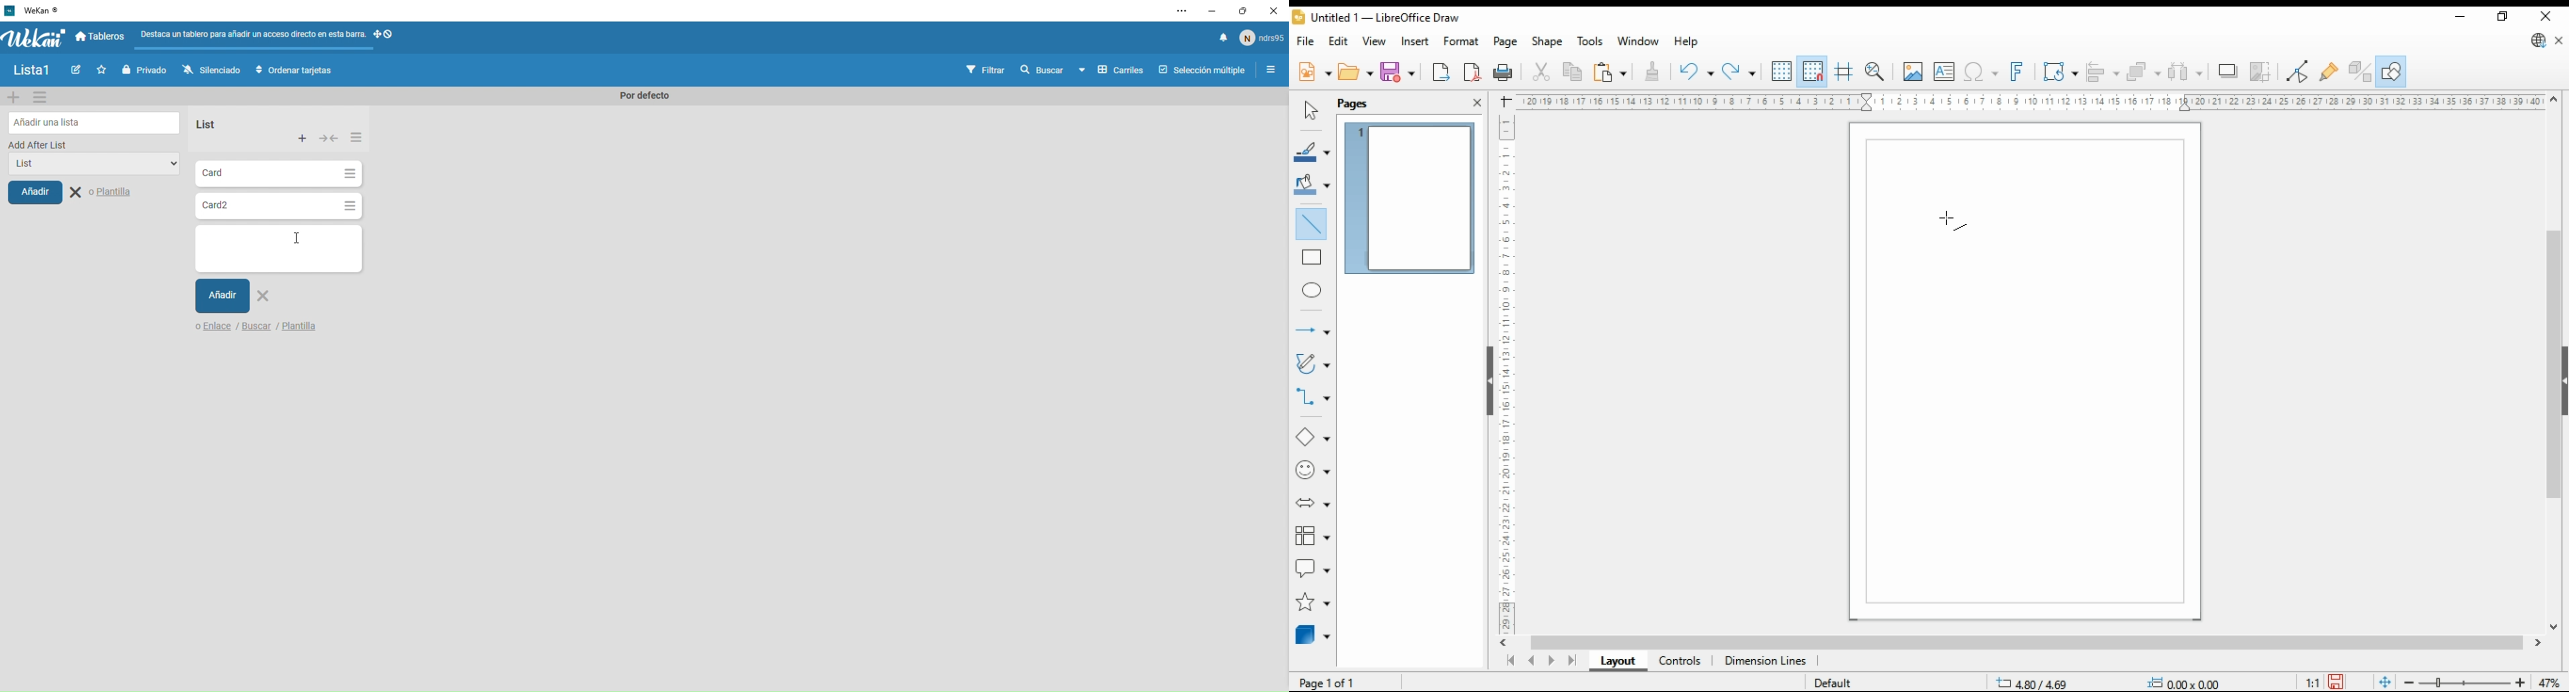 Image resolution: width=2576 pixels, height=700 pixels. I want to click on Tag, so click(79, 71).